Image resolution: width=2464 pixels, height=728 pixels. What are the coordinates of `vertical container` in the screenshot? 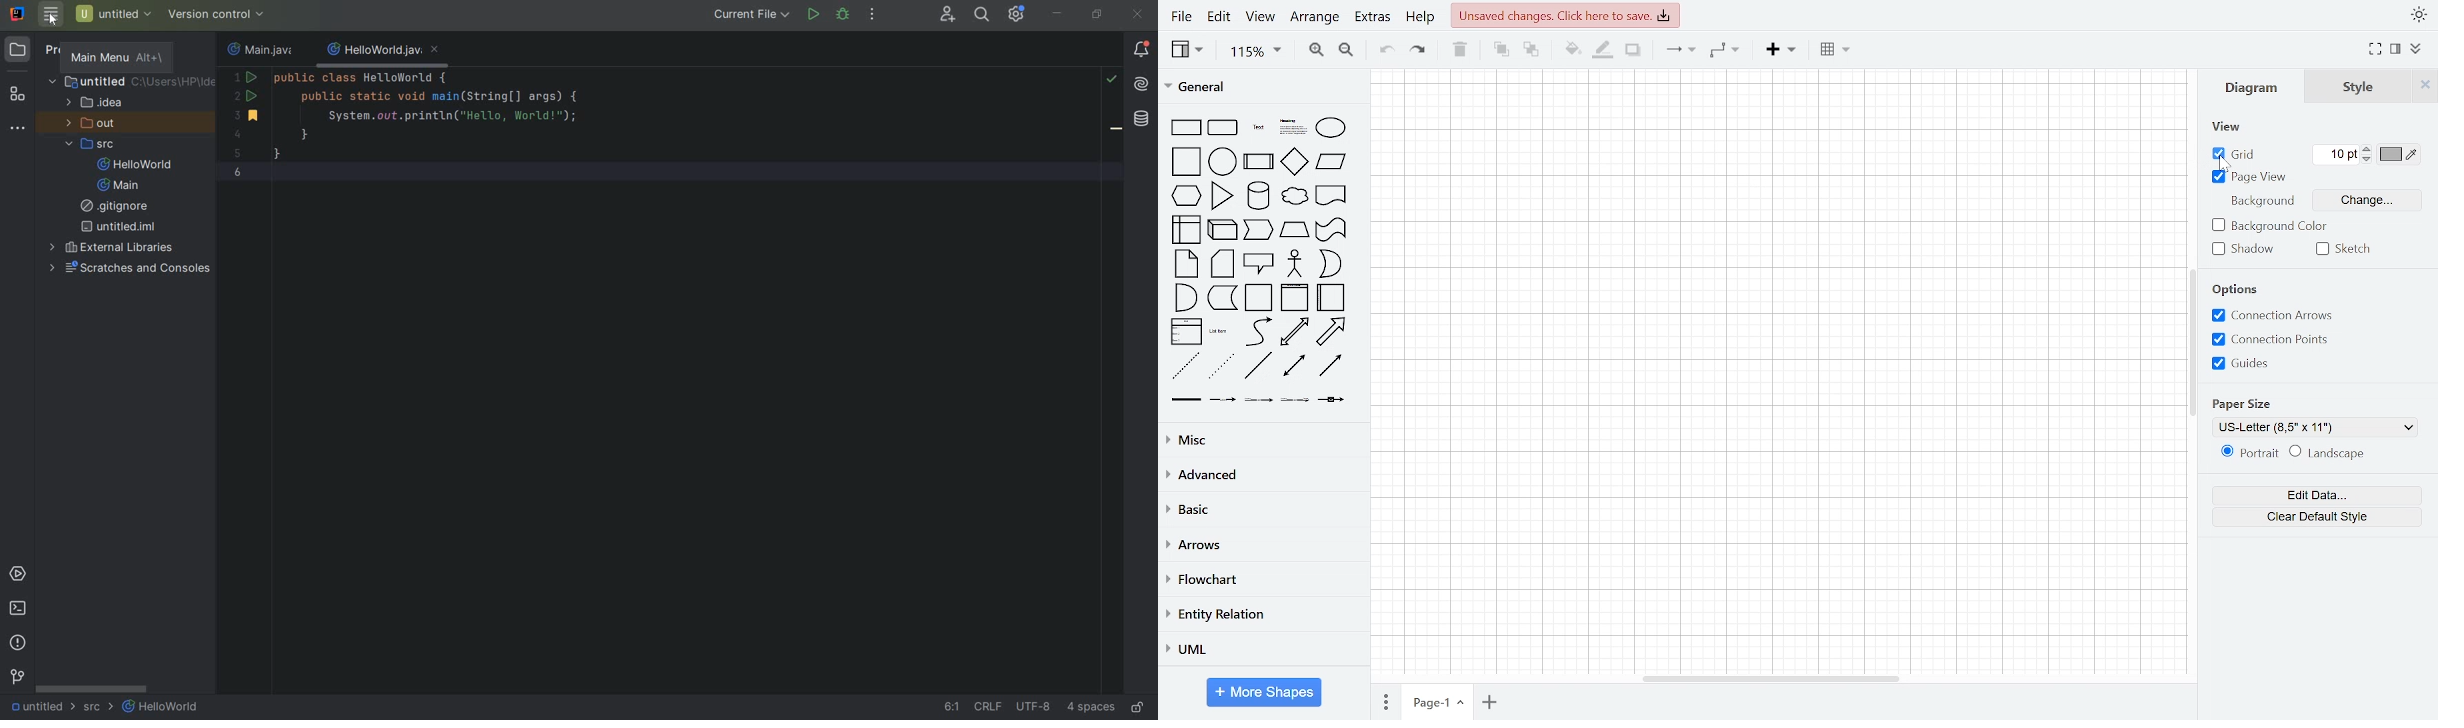 It's located at (1293, 299).